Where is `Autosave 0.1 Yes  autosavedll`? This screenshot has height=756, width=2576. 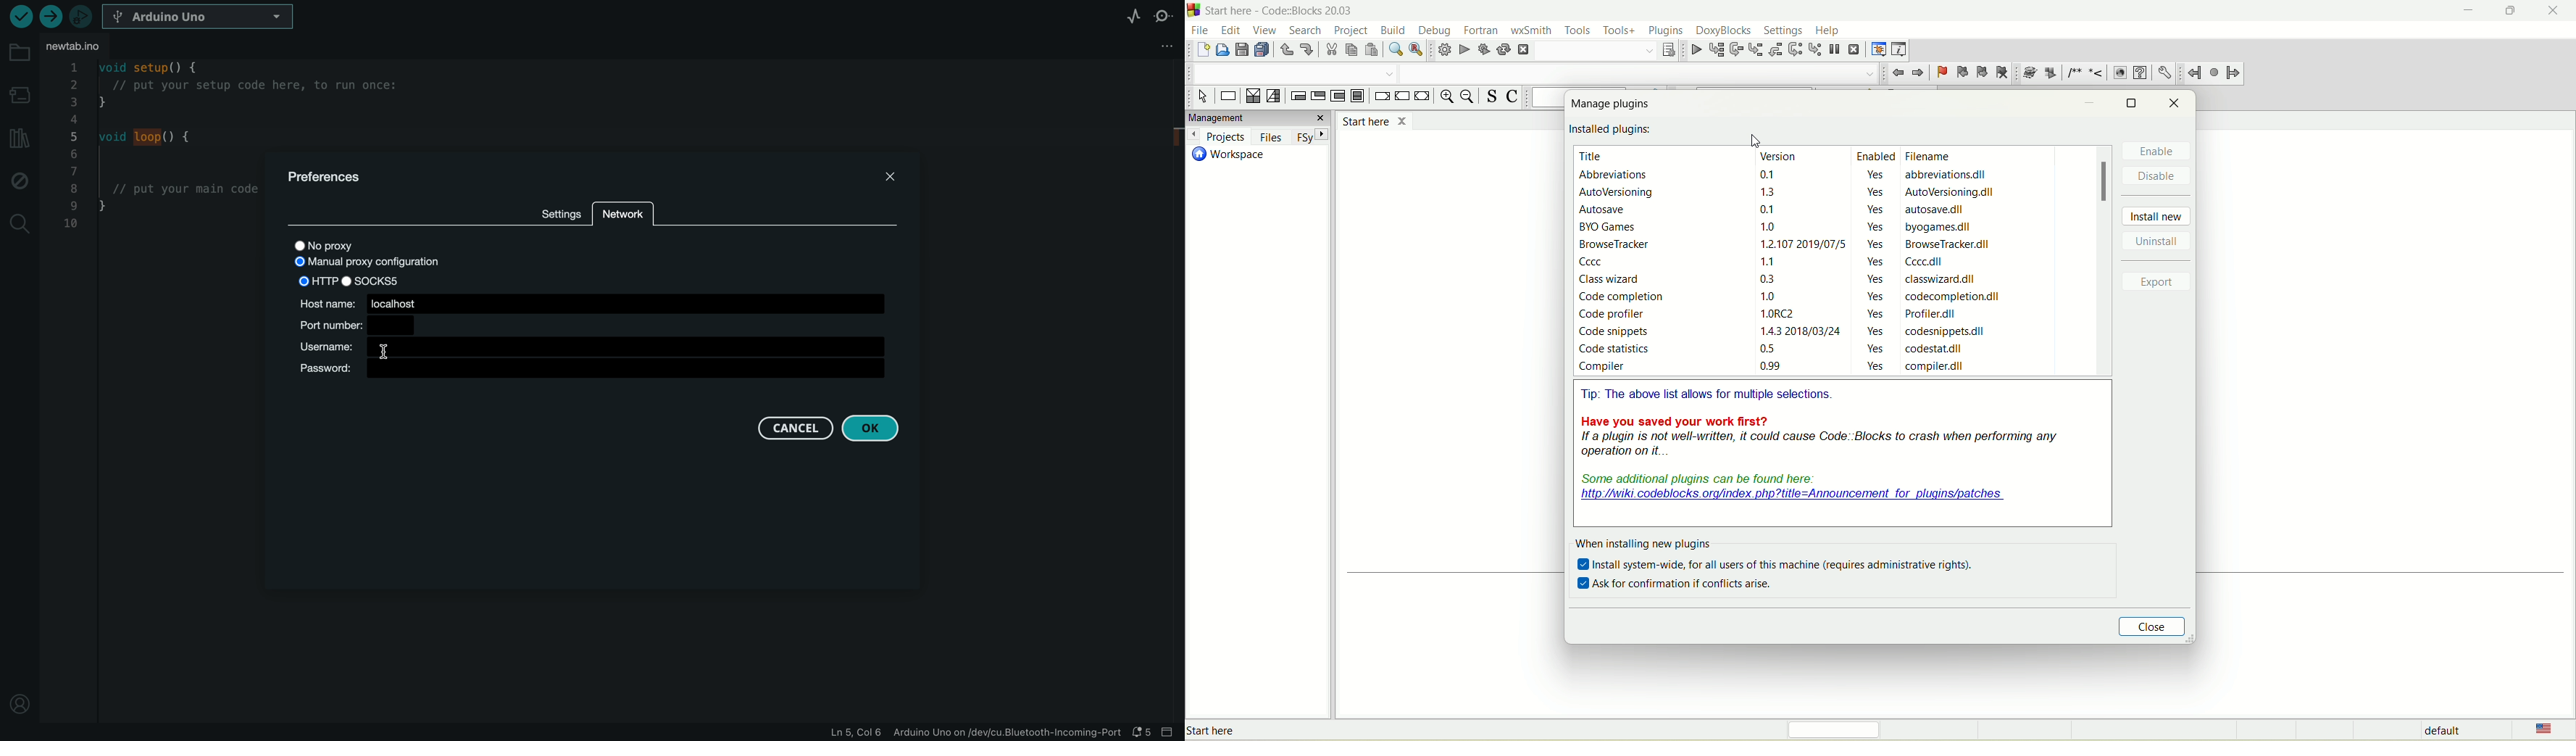
Autosave 0.1 Yes  autosavedll is located at coordinates (1775, 211).